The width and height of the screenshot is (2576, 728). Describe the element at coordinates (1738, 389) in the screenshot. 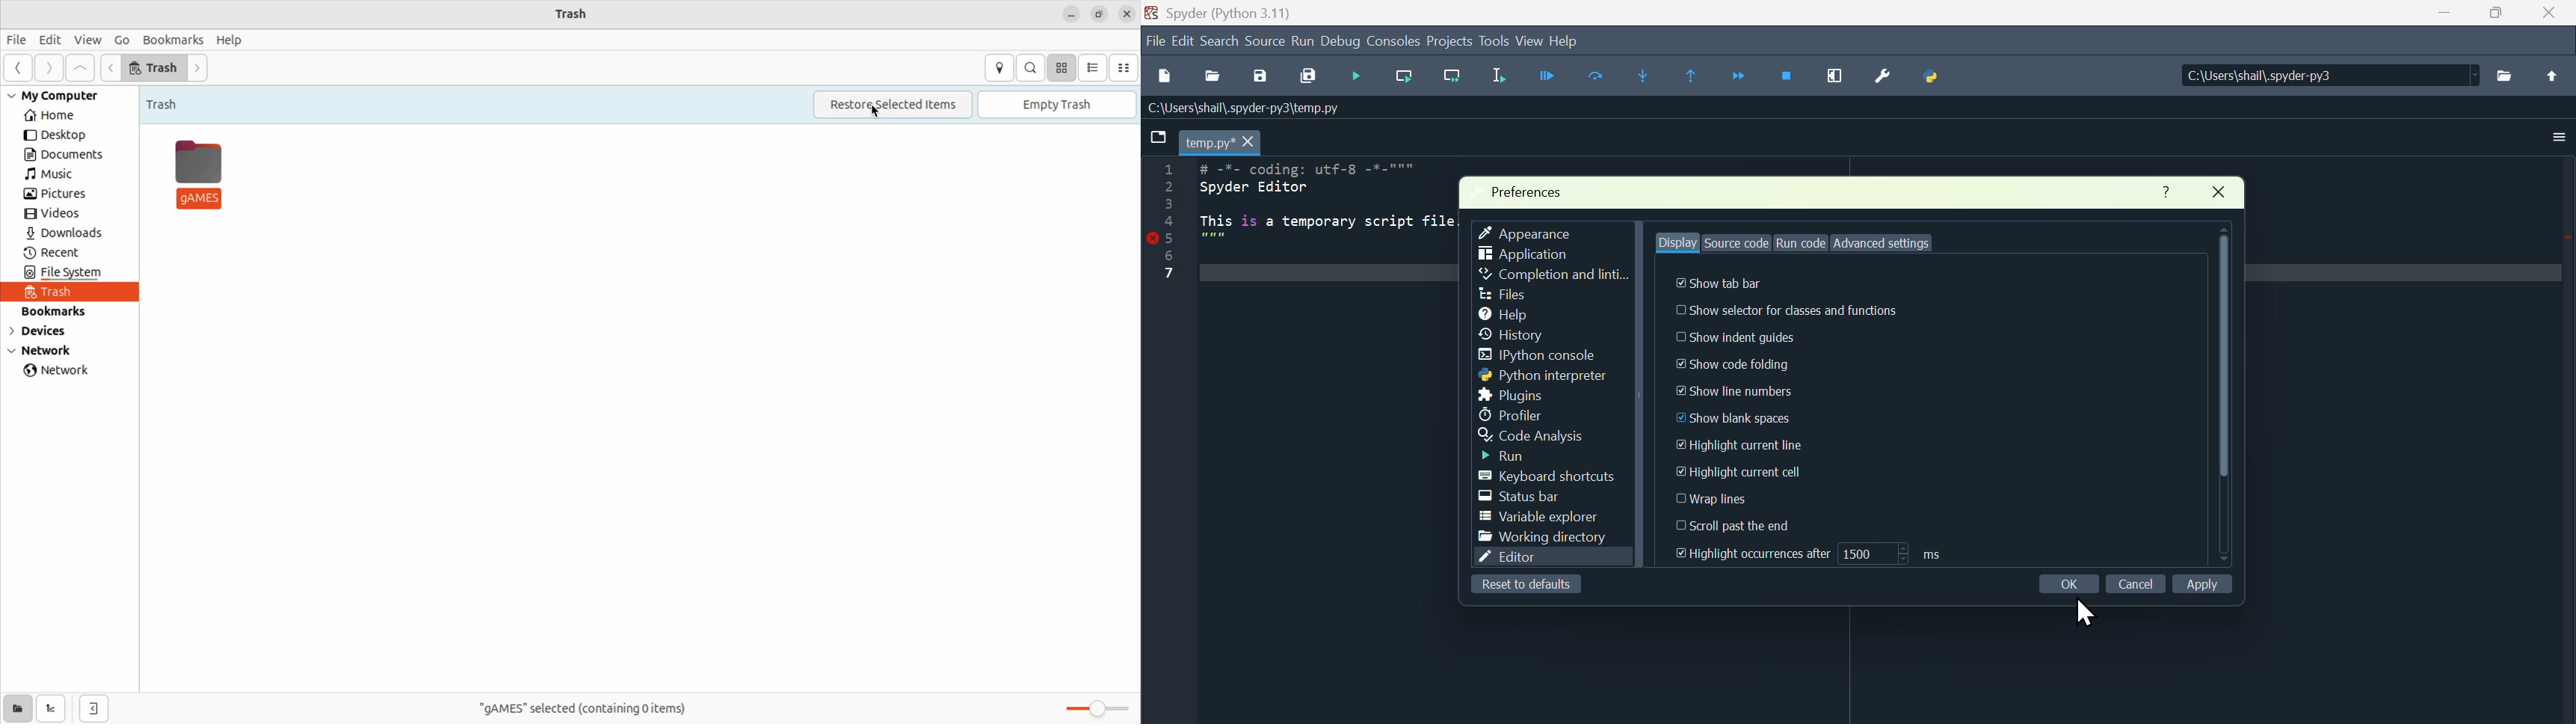

I see `Show line numbers` at that location.